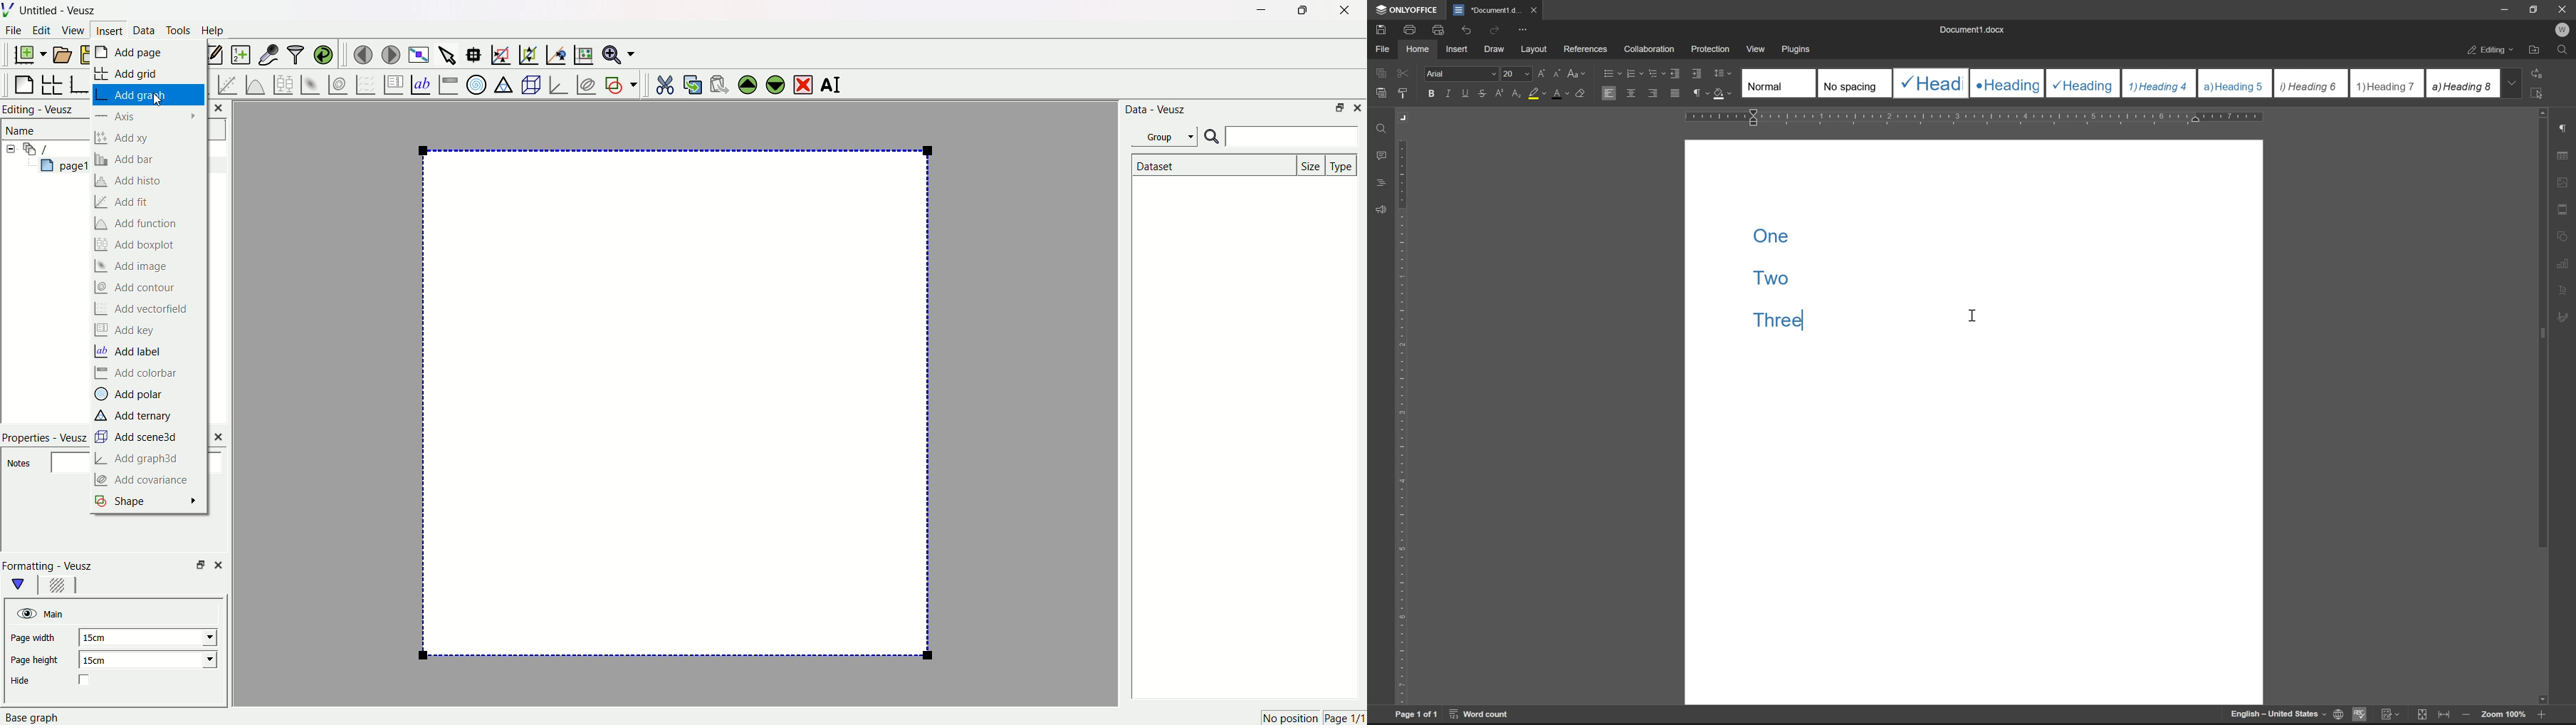 This screenshot has height=728, width=2576. I want to click on cut the widgets, so click(664, 83).